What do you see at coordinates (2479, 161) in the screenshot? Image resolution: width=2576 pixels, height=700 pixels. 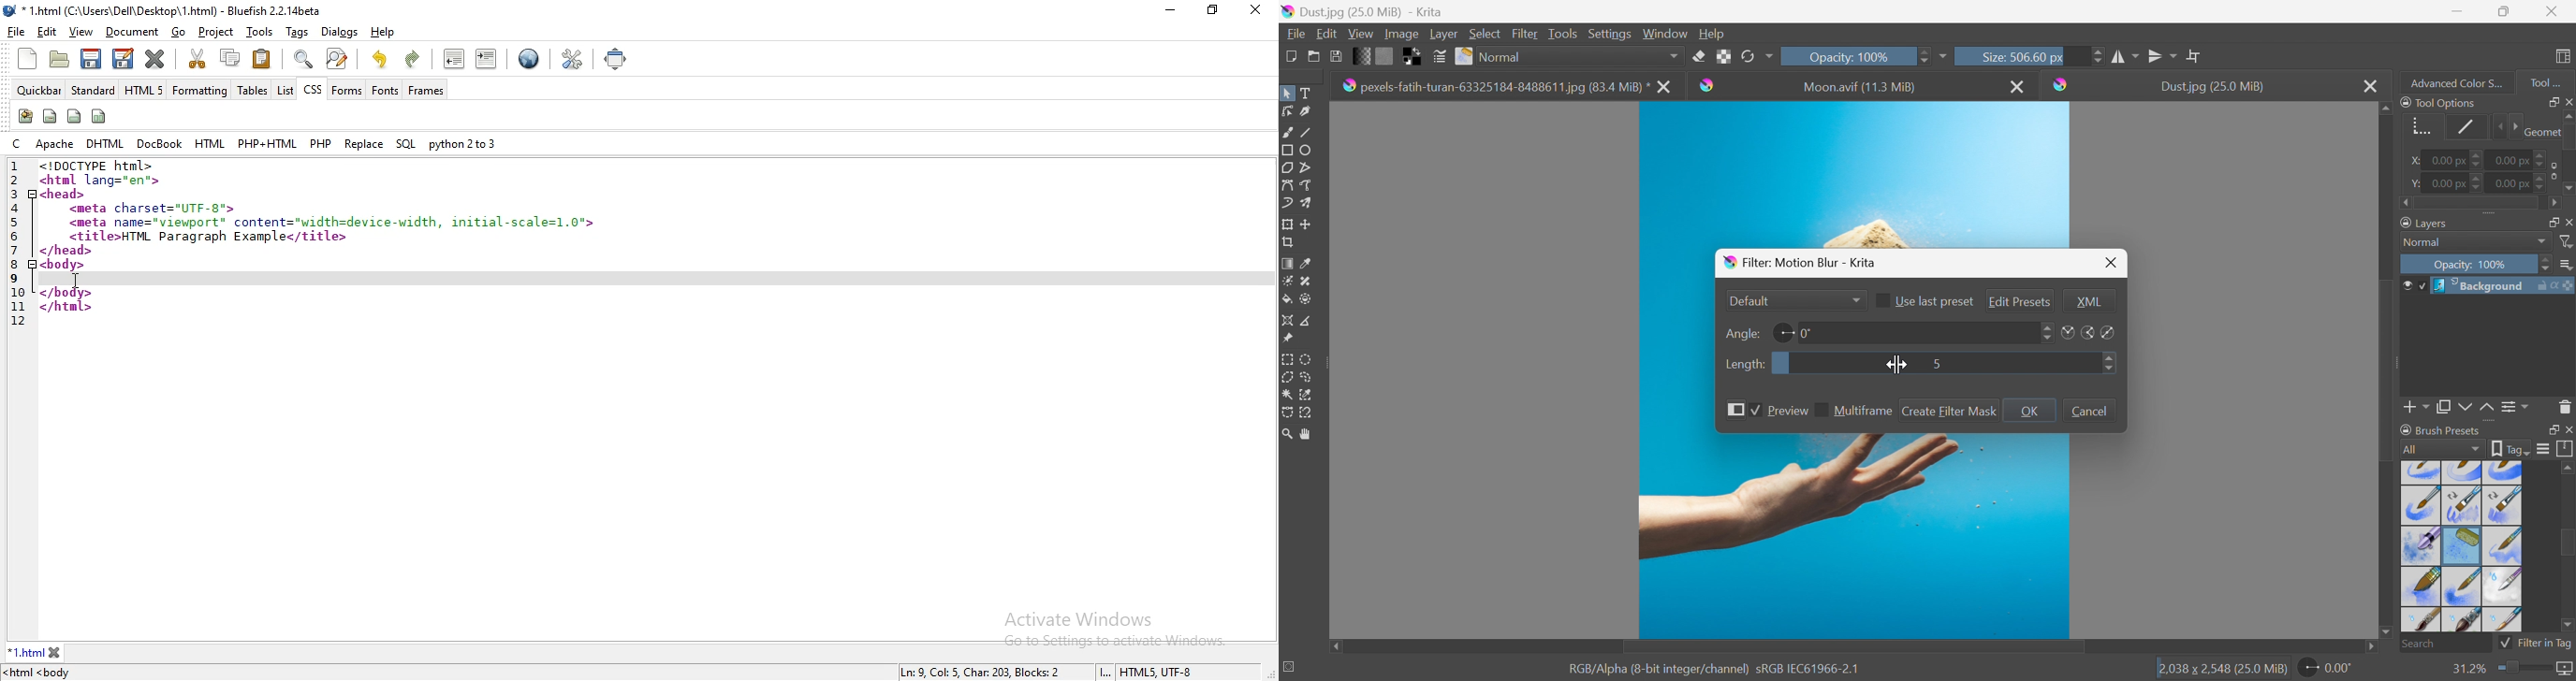 I see `Slider` at bounding box center [2479, 161].